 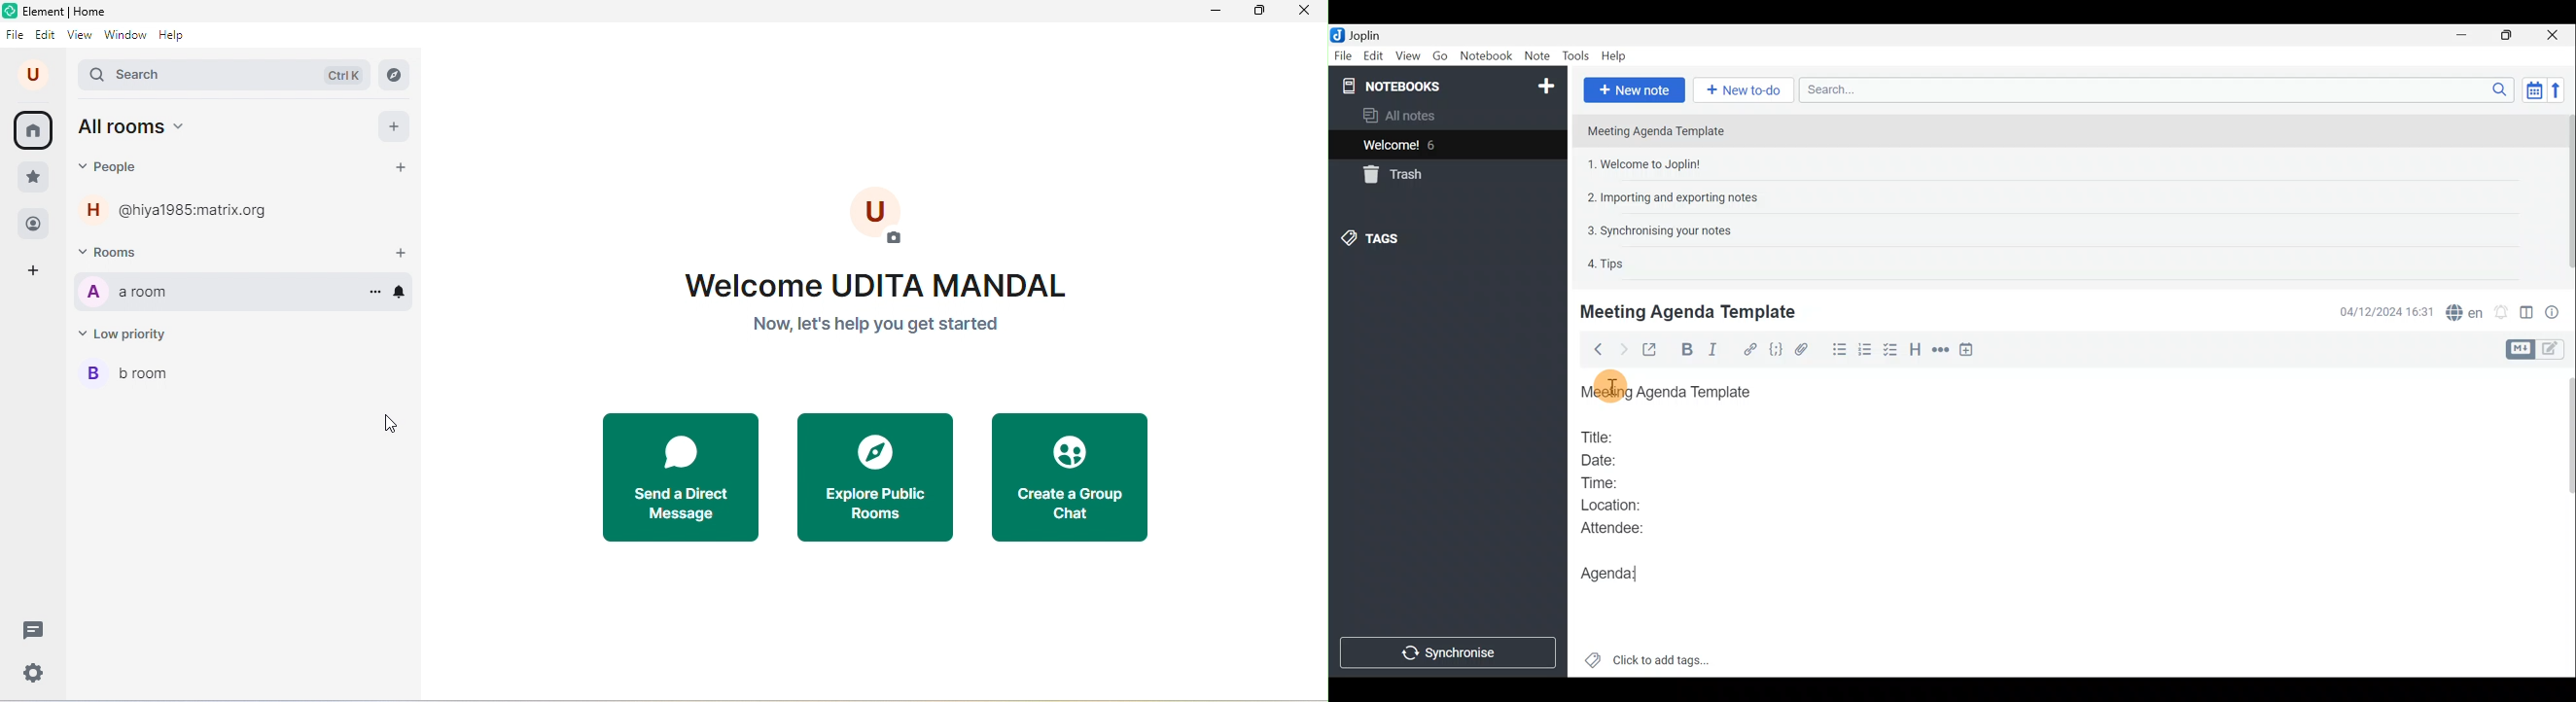 What do you see at coordinates (371, 298) in the screenshot?
I see `cursor` at bounding box center [371, 298].